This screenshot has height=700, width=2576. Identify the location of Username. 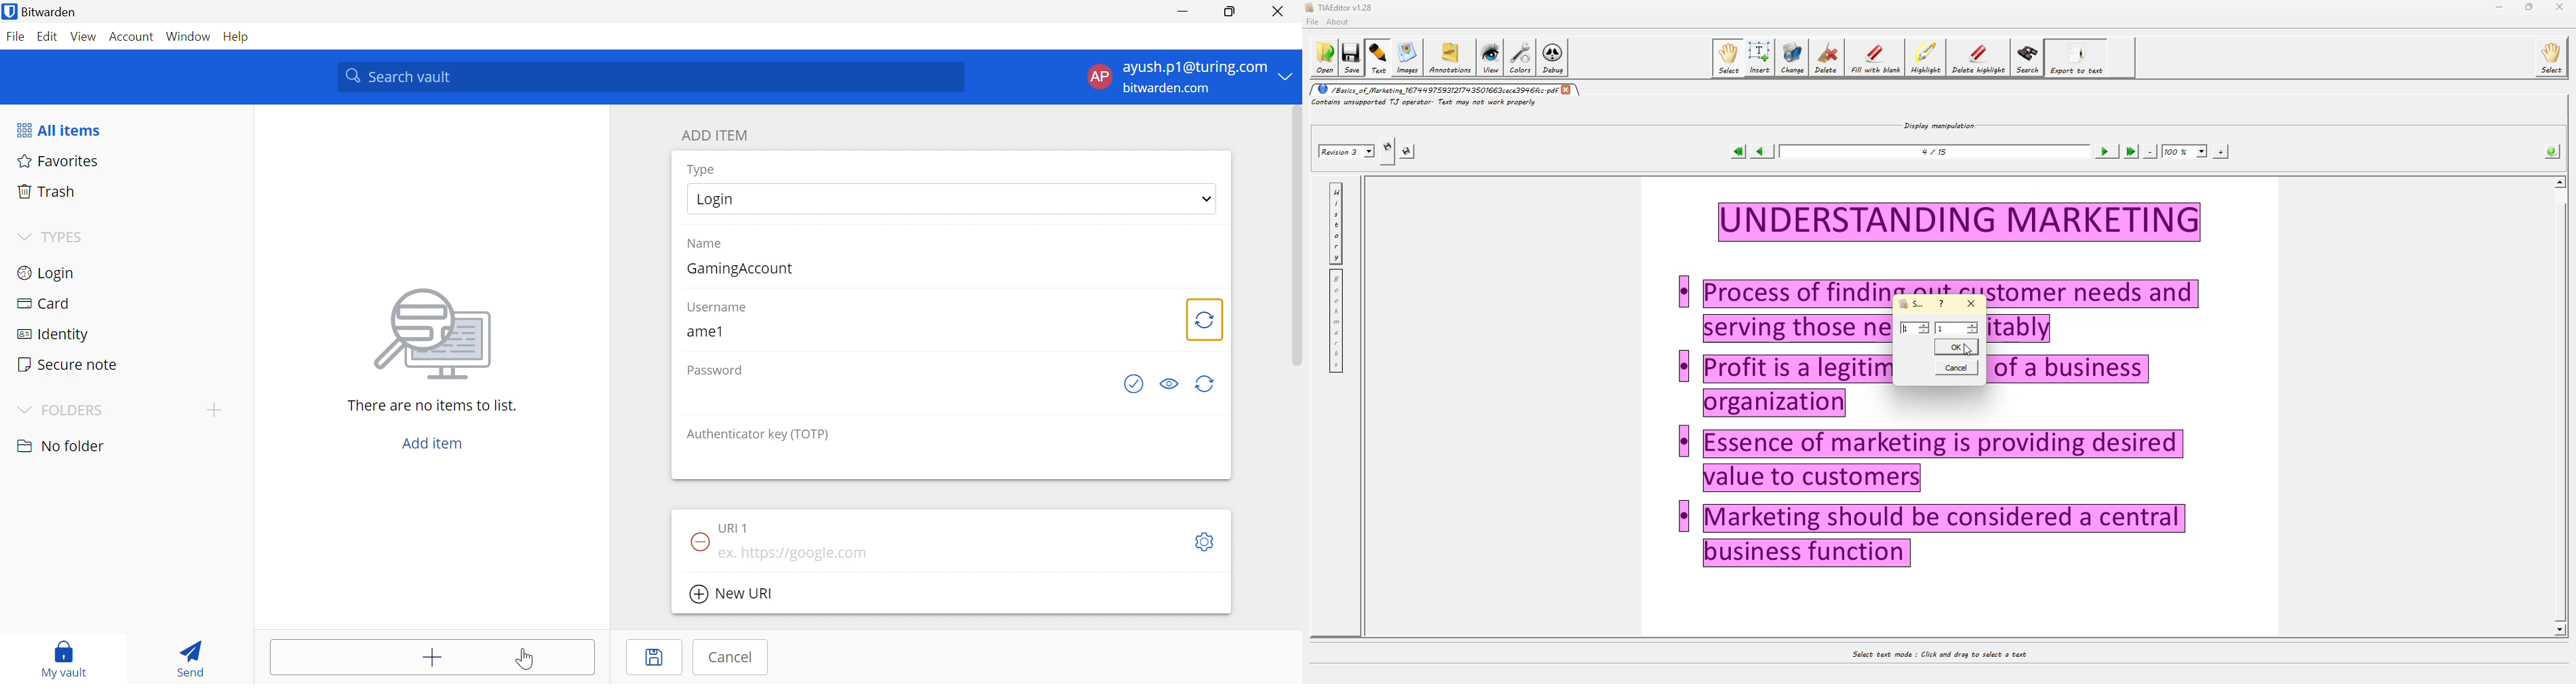
(719, 308).